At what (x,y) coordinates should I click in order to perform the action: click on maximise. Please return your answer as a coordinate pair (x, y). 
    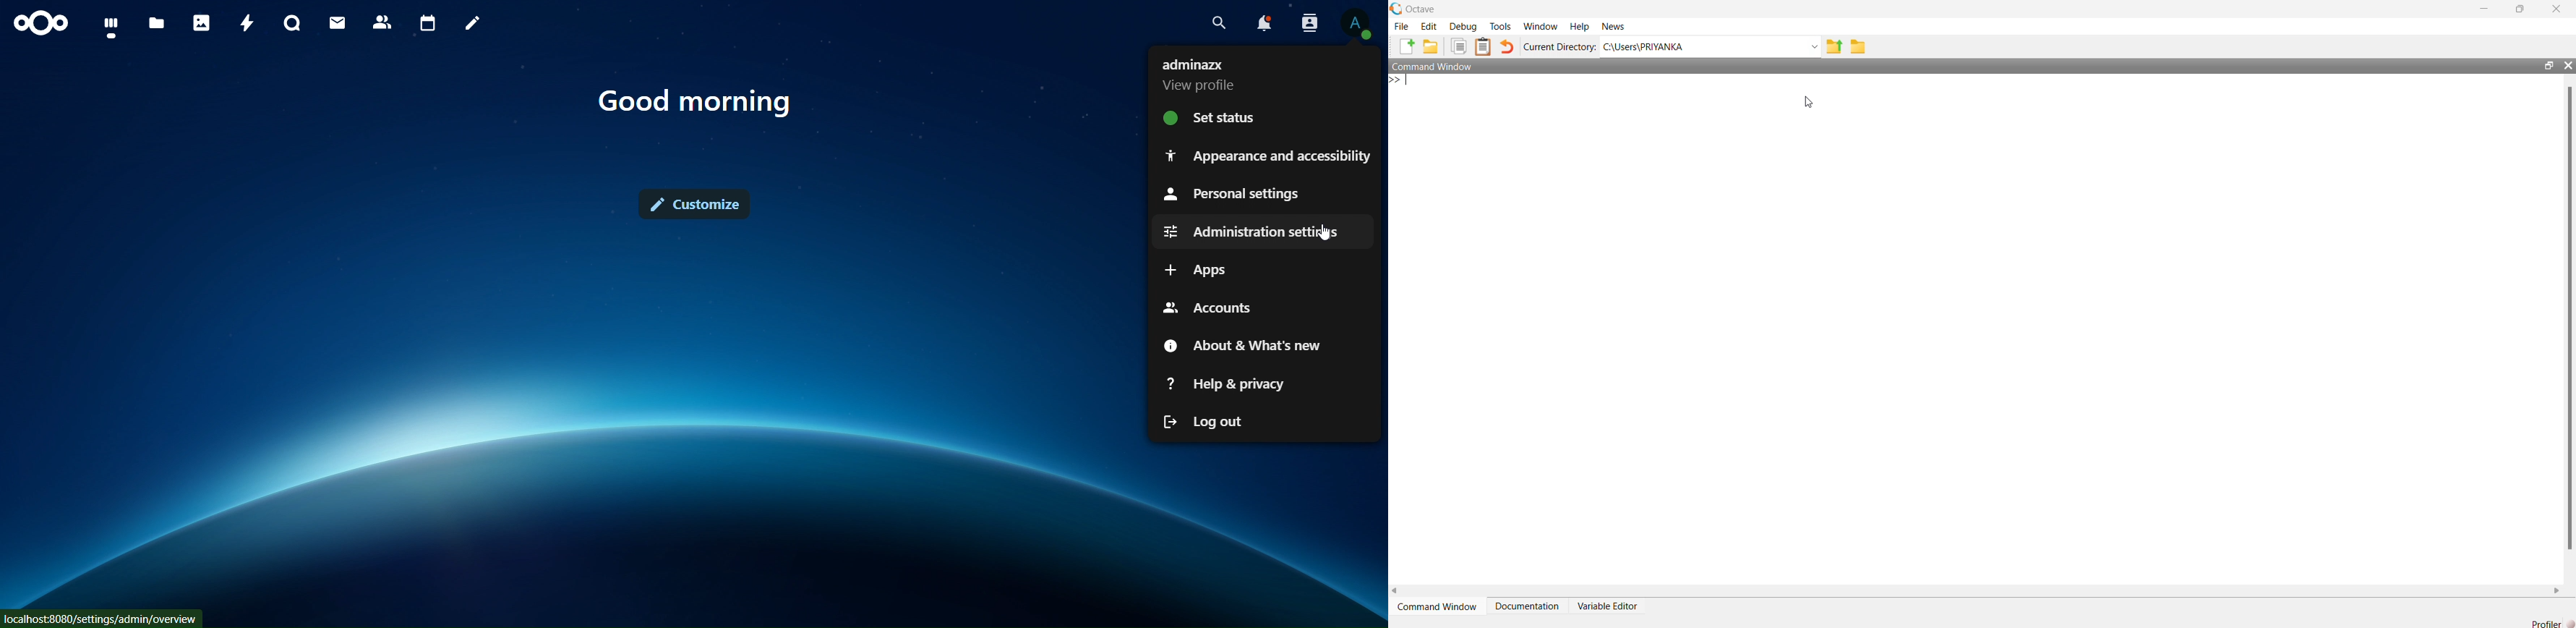
    Looking at the image, I should click on (2545, 64).